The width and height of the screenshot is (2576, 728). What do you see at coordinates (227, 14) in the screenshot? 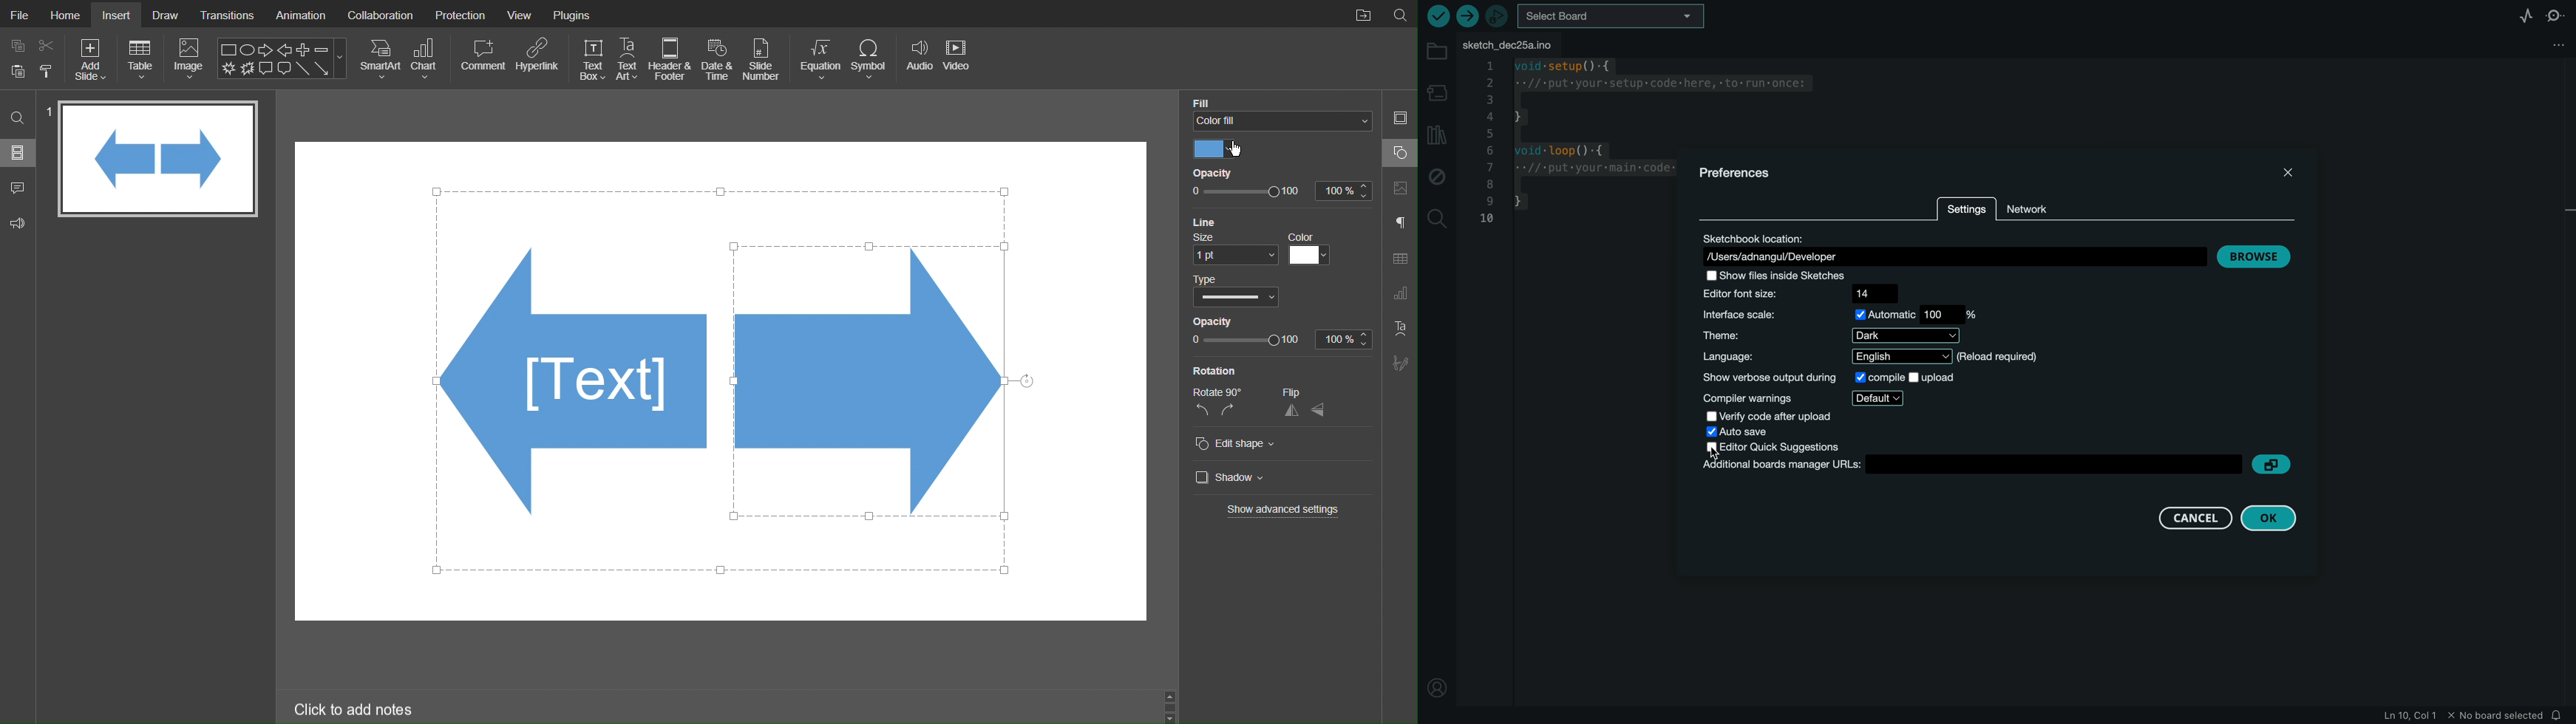
I see `Transitions` at bounding box center [227, 14].